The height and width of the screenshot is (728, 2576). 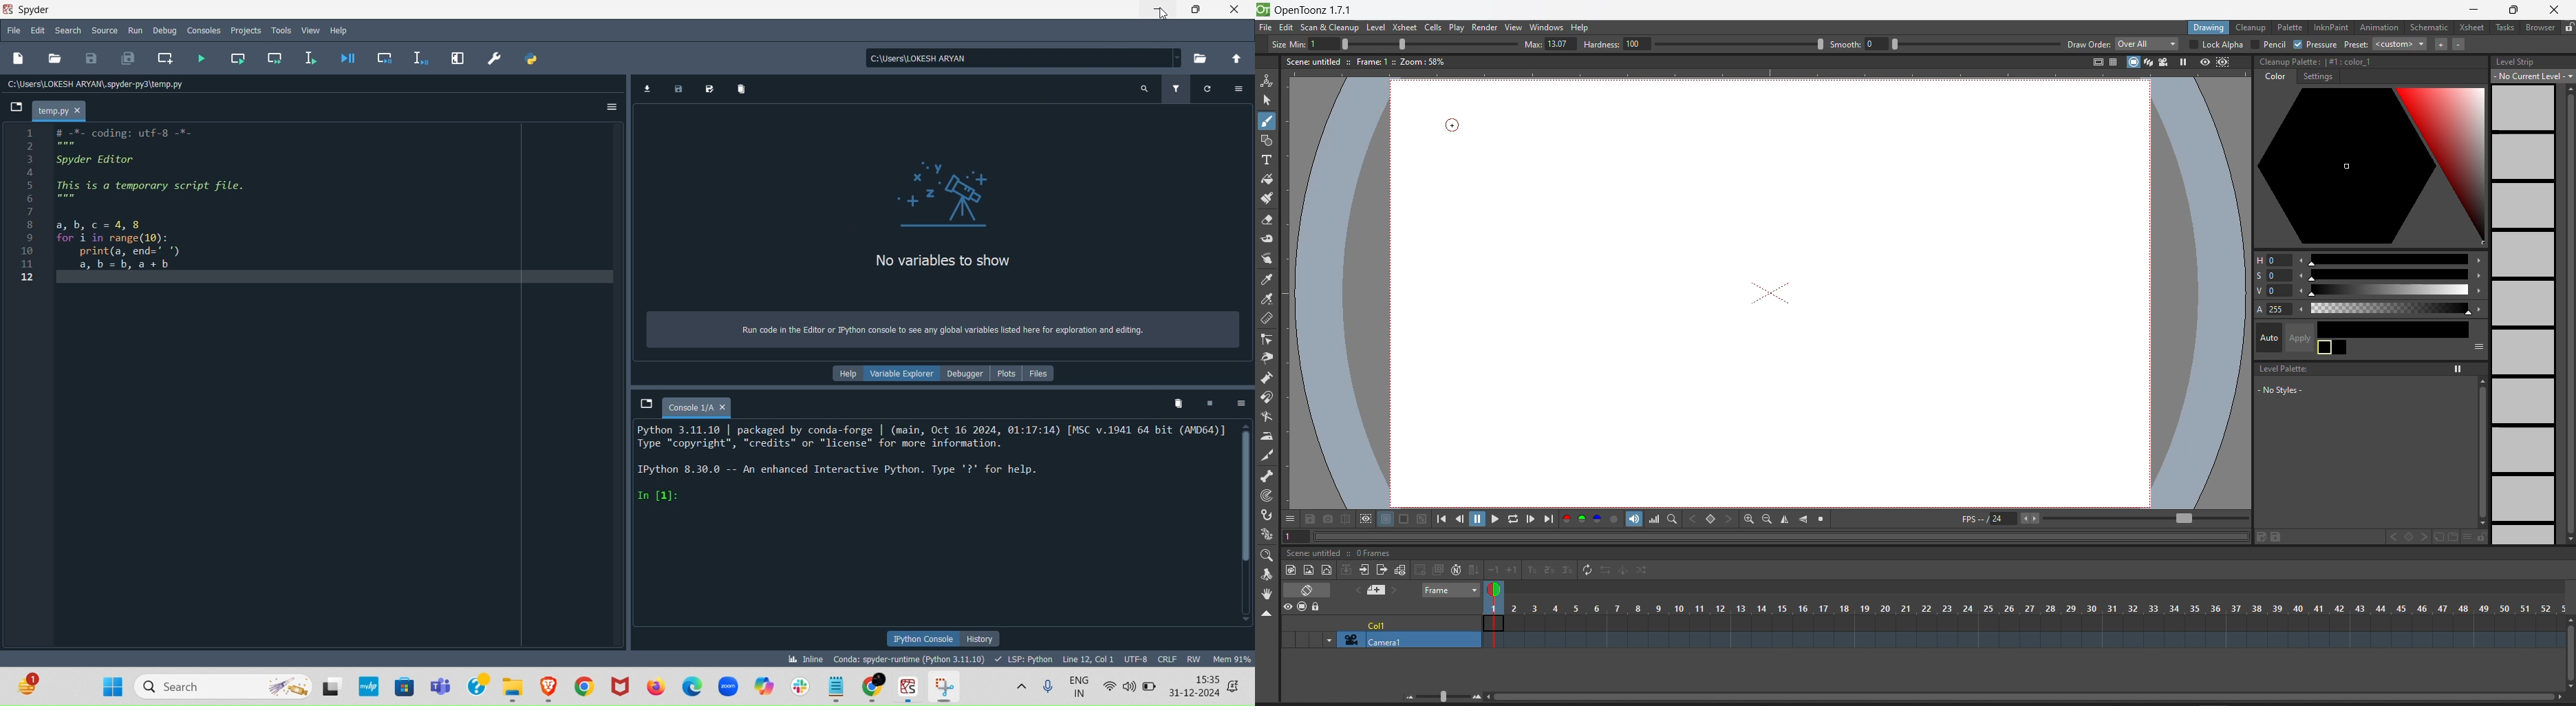 I want to click on File path, so click(x=1016, y=54).